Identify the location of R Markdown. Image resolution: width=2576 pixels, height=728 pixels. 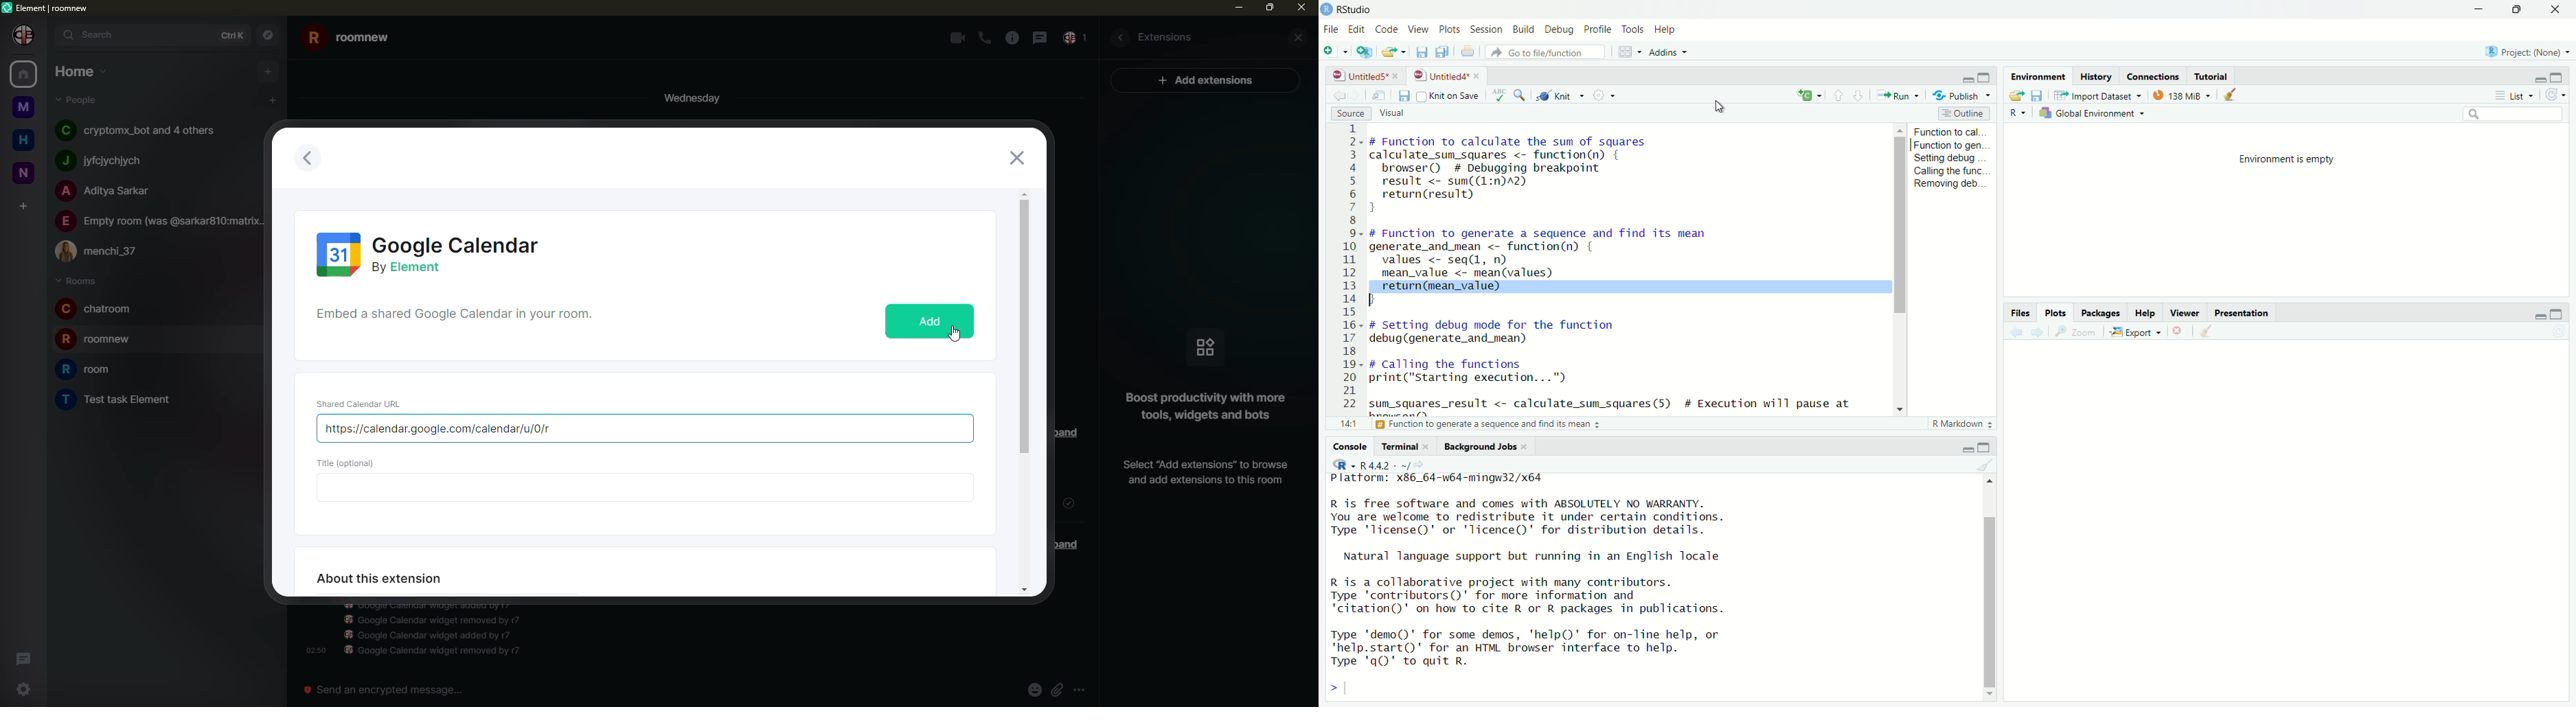
(1958, 421).